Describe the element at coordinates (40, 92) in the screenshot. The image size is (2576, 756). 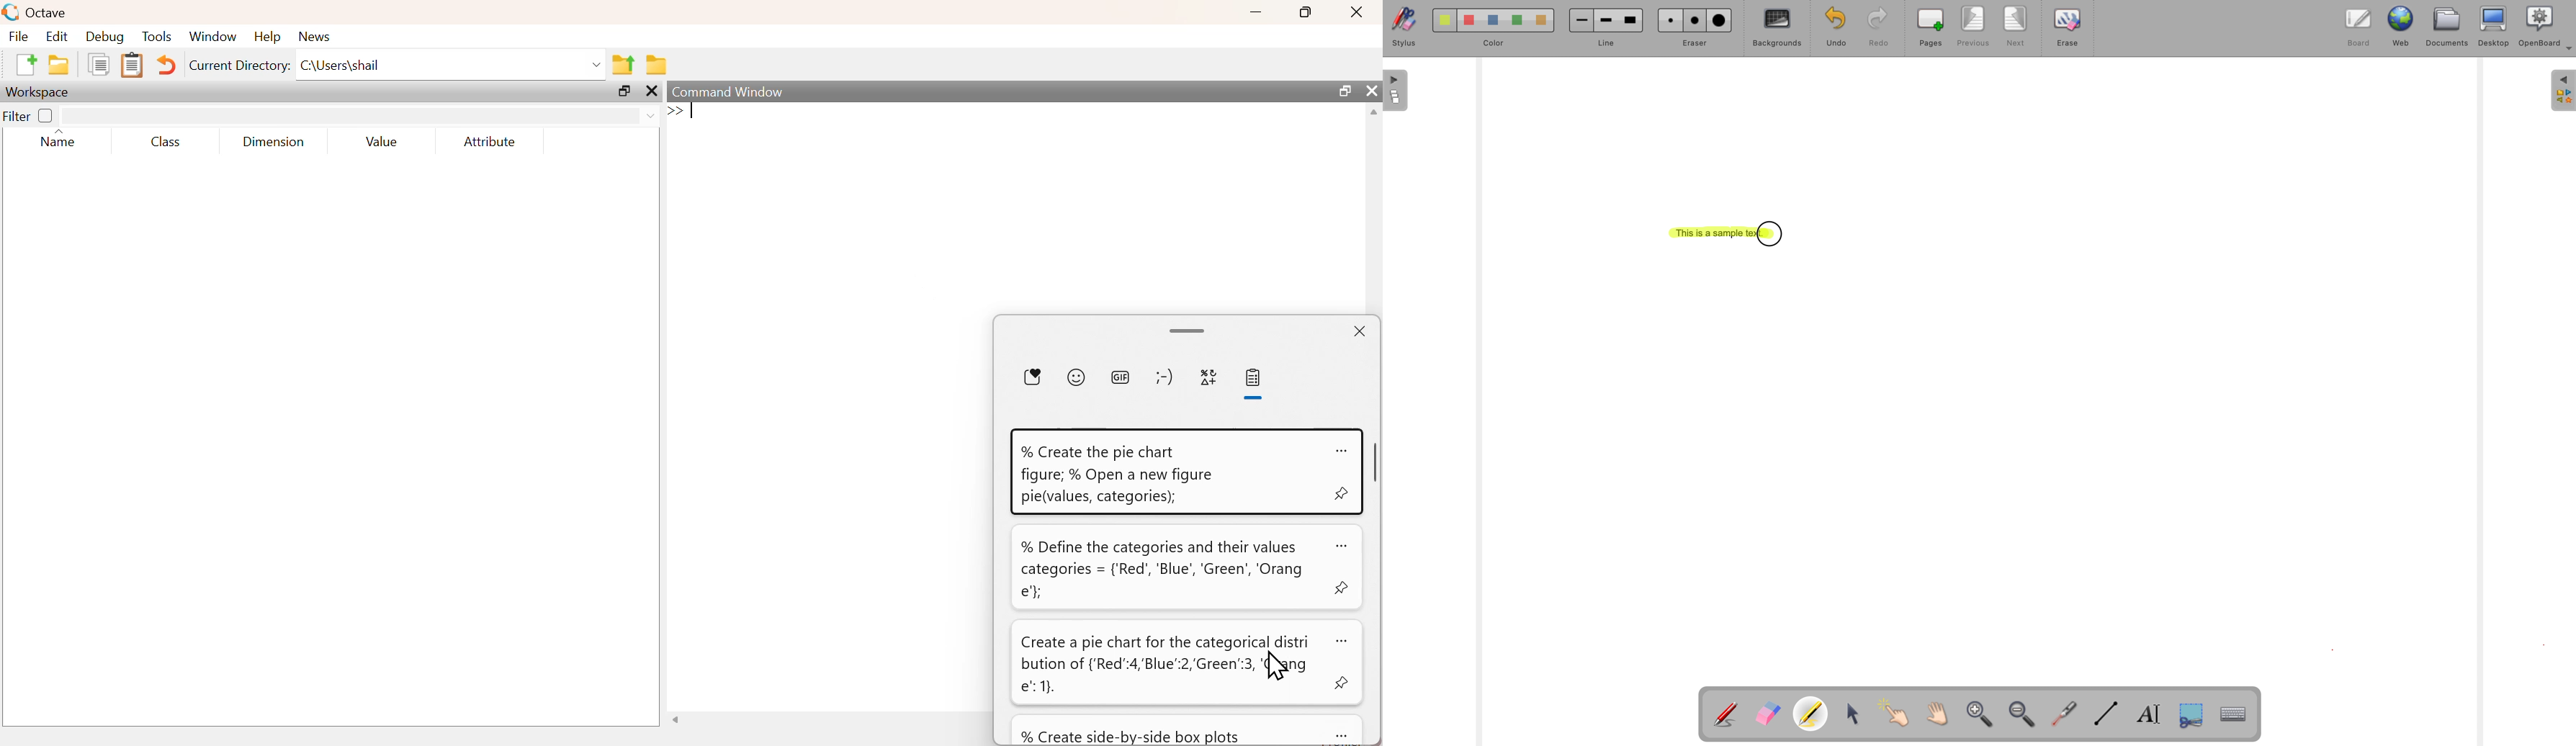
I see `Workspace` at that location.